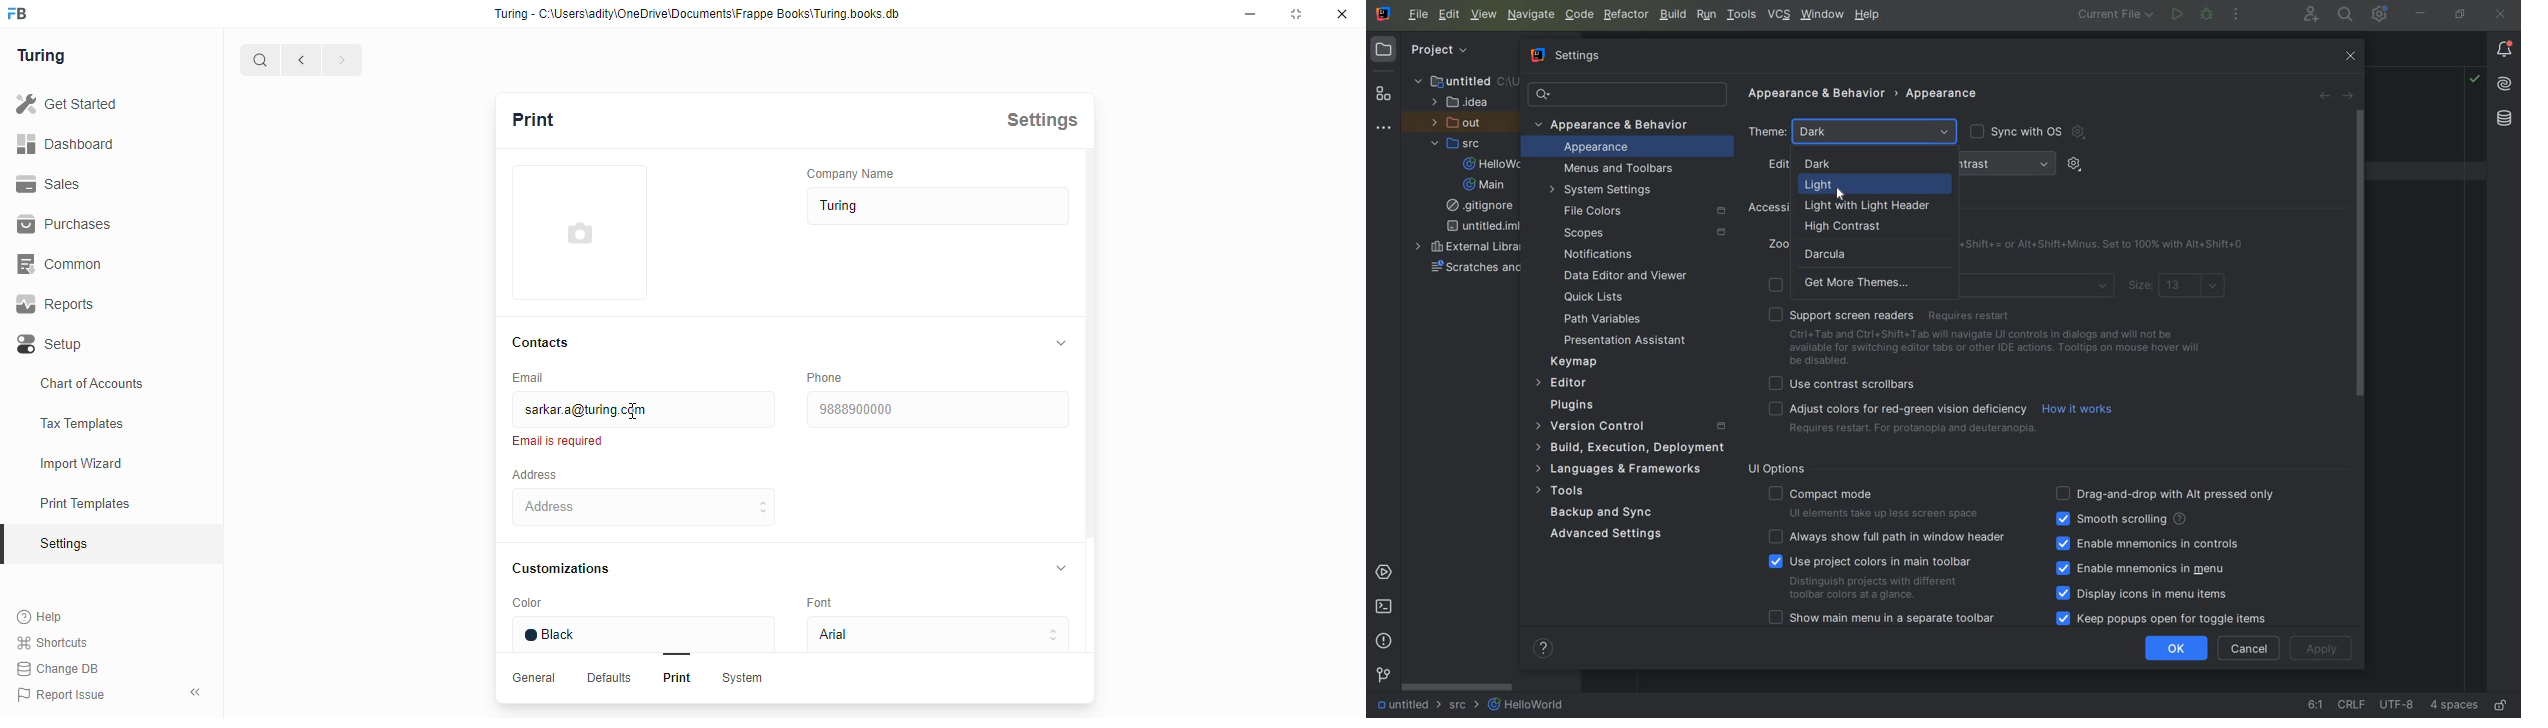 The image size is (2548, 728). I want to click on collapse, so click(1062, 342).